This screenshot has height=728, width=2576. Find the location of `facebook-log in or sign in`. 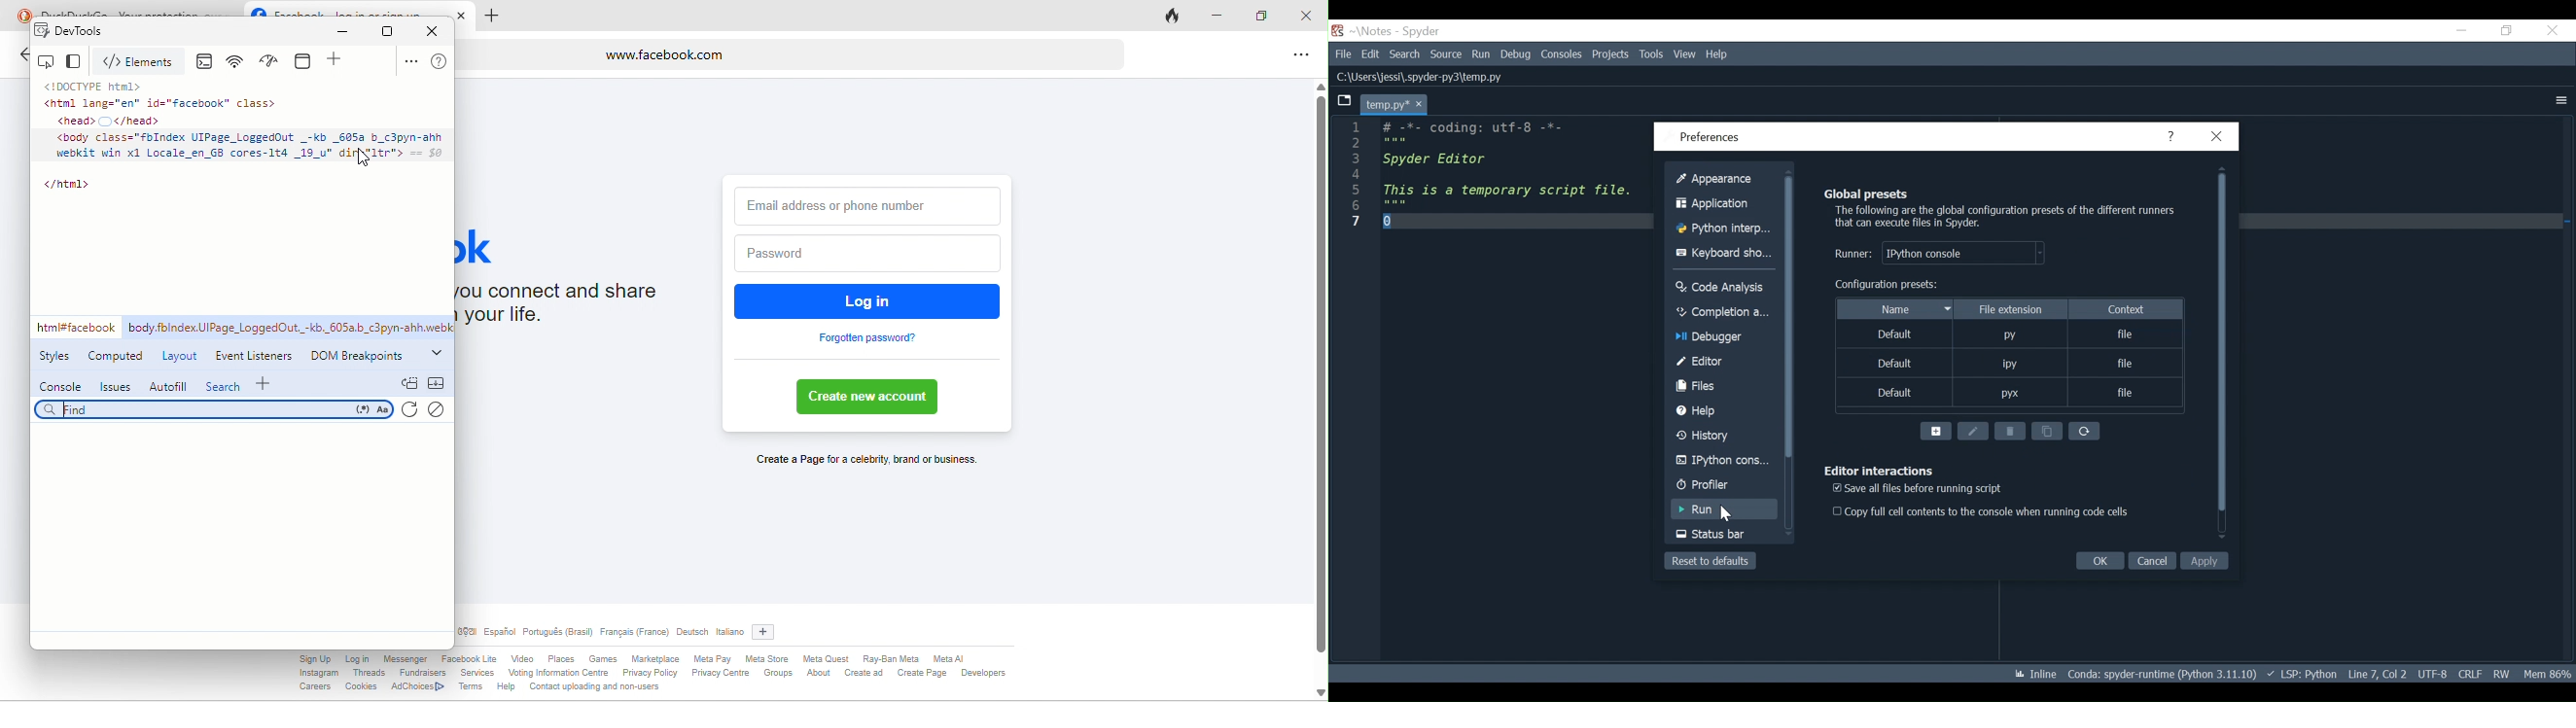

facebook-log in or sign in is located at coordinates (359, 10).